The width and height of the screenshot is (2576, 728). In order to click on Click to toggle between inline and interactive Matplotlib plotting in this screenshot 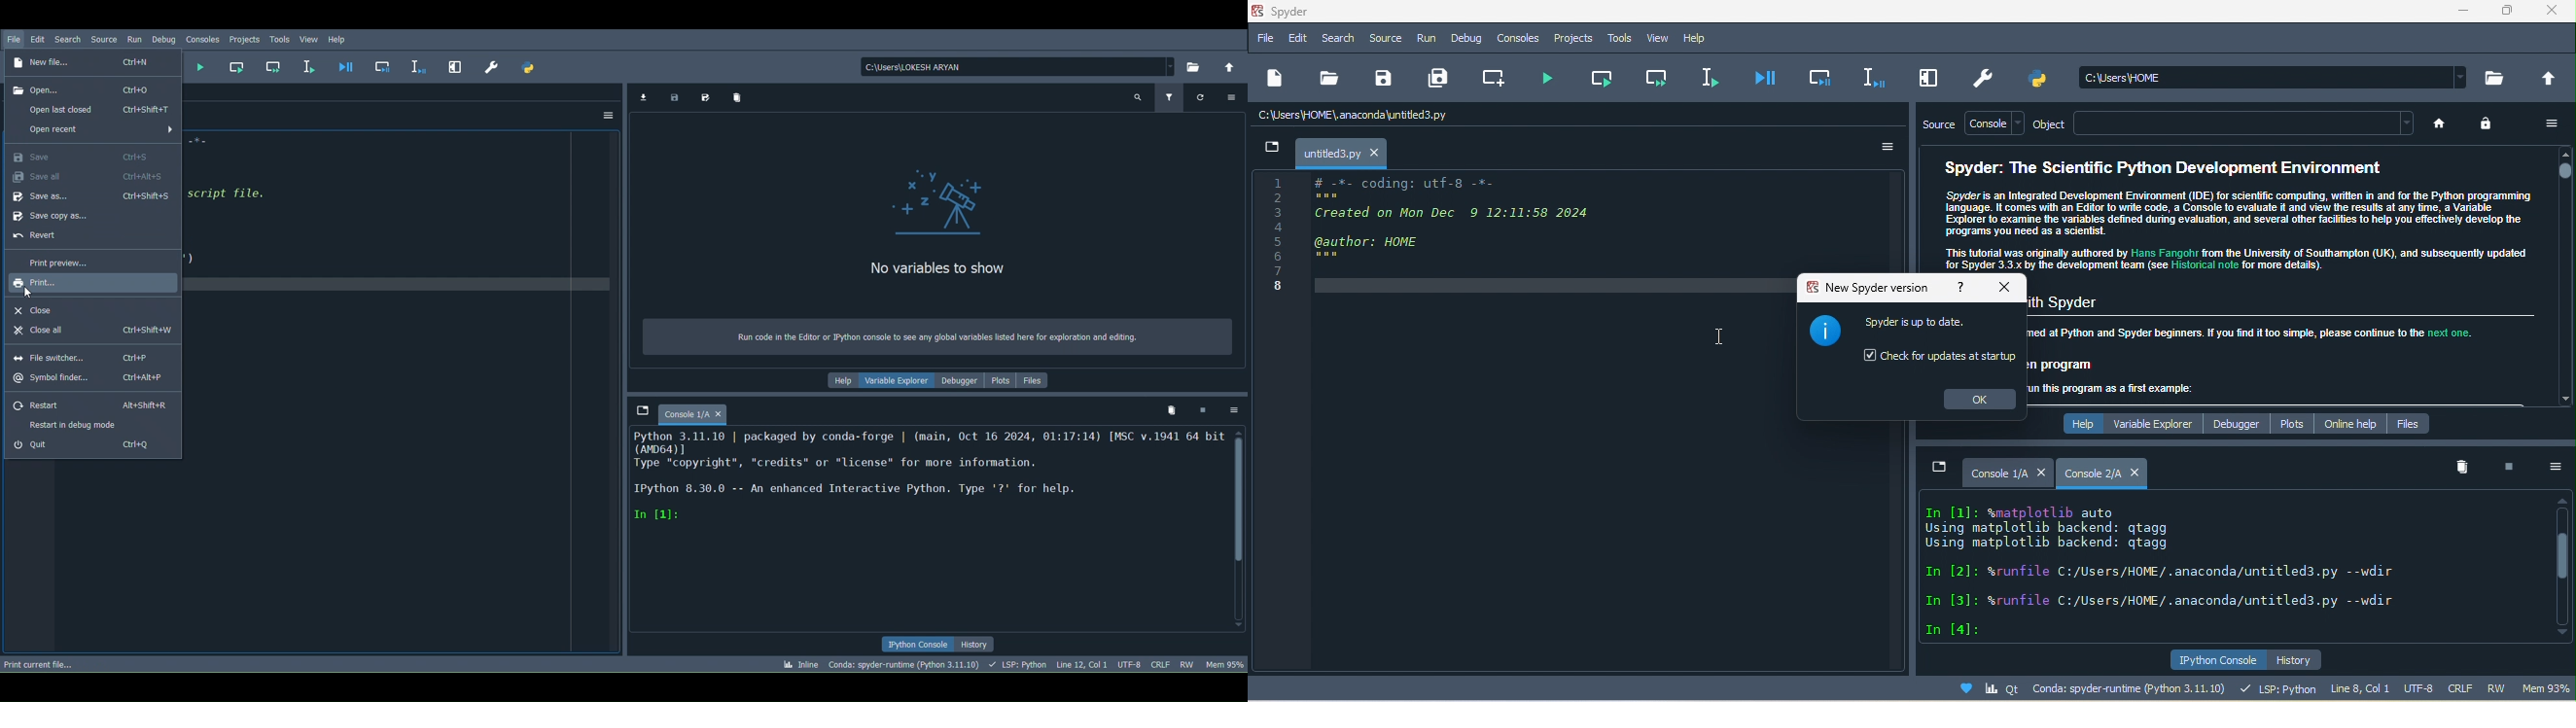, I will do `click(799, 664)`.